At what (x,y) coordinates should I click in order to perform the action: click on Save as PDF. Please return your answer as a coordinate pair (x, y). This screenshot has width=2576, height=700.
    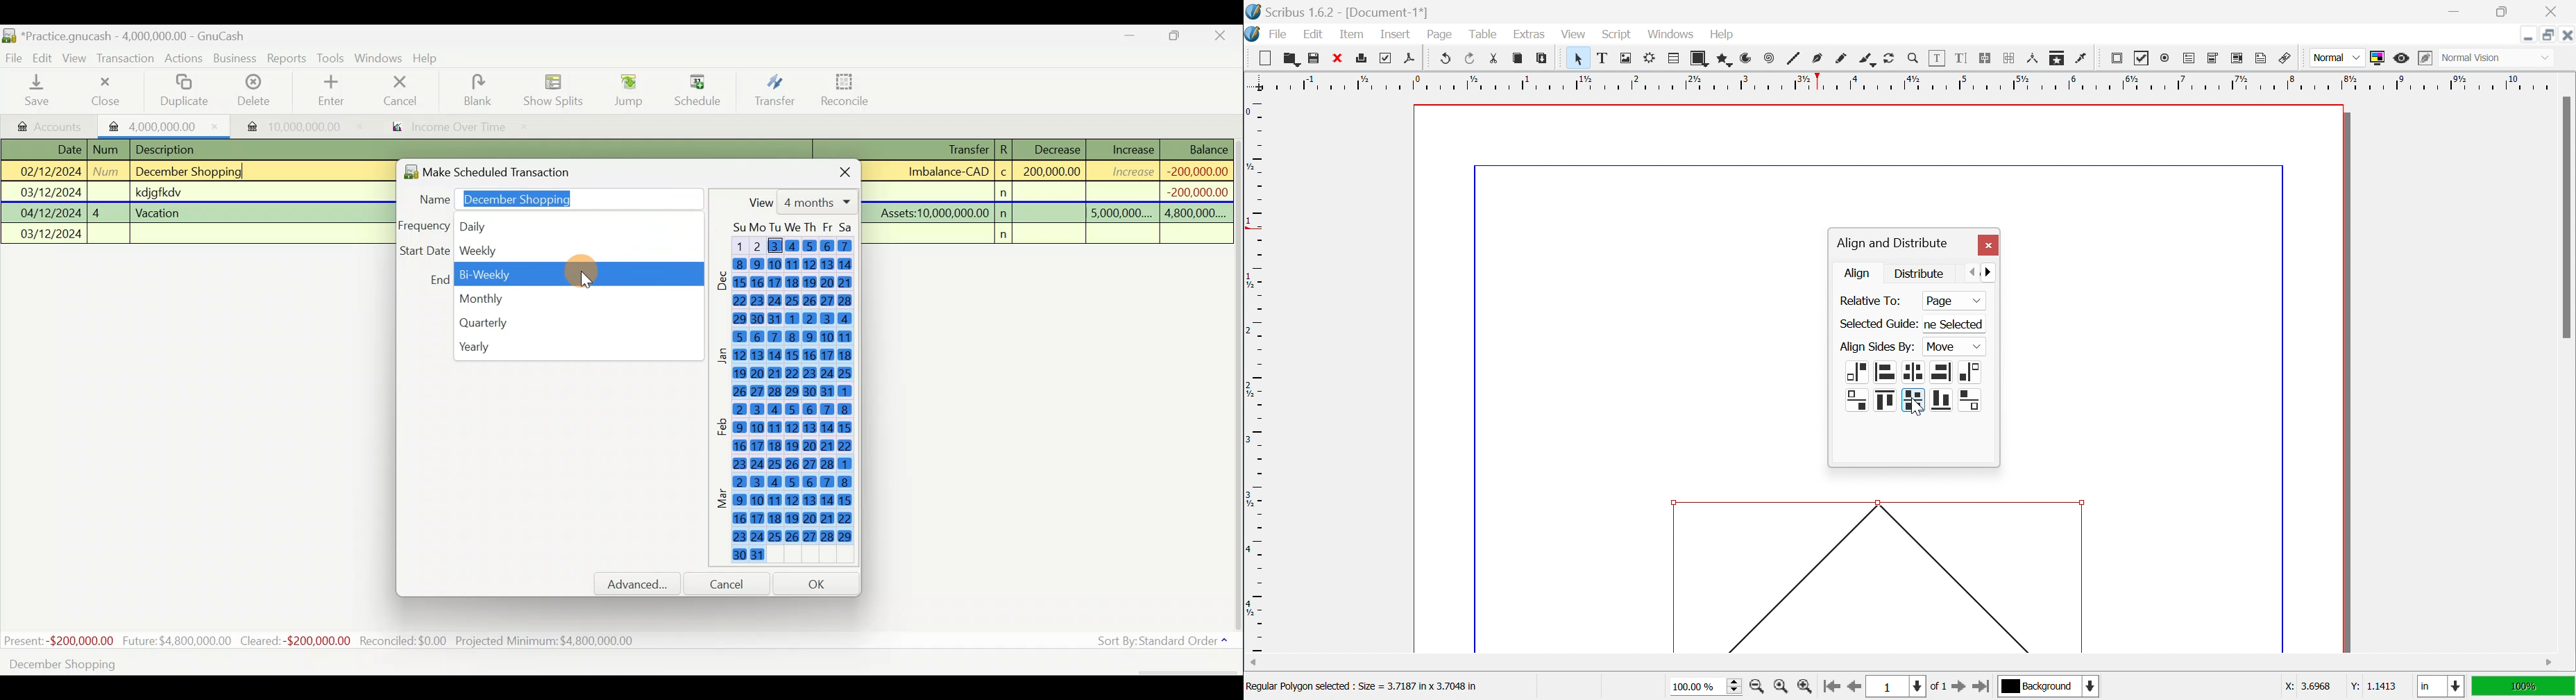
    Looking at the image, I should click on (1413, 59).